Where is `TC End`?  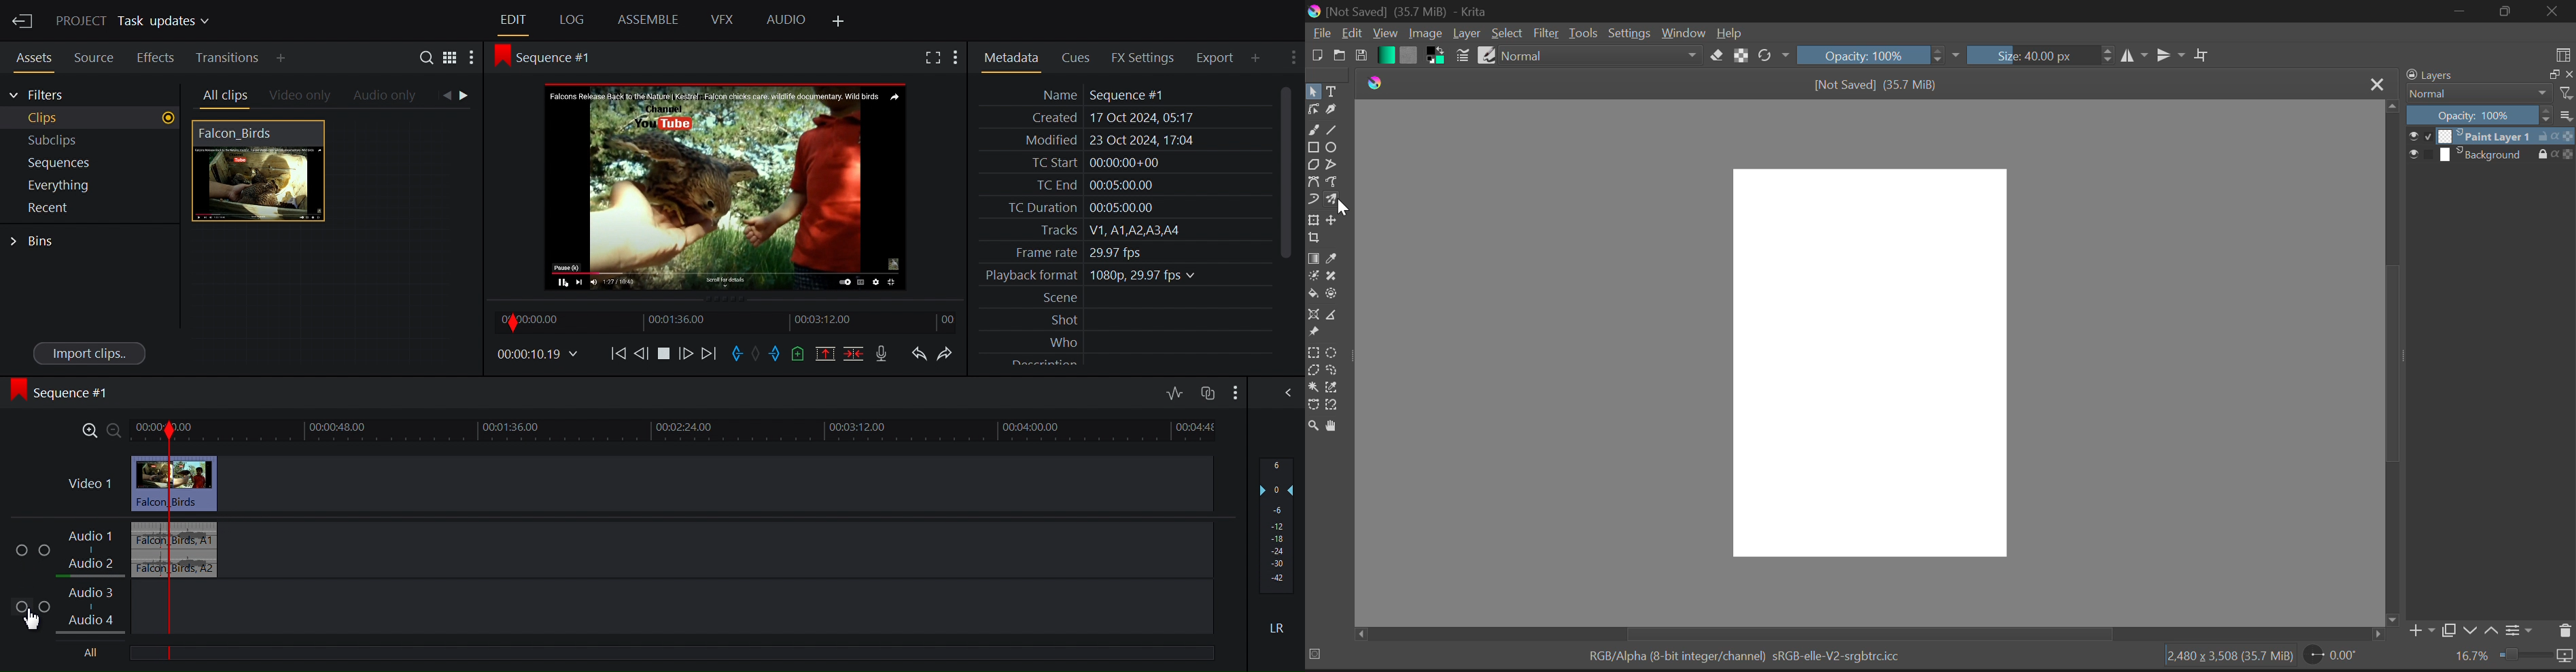 TC End is located at coordinates (1124, 184).